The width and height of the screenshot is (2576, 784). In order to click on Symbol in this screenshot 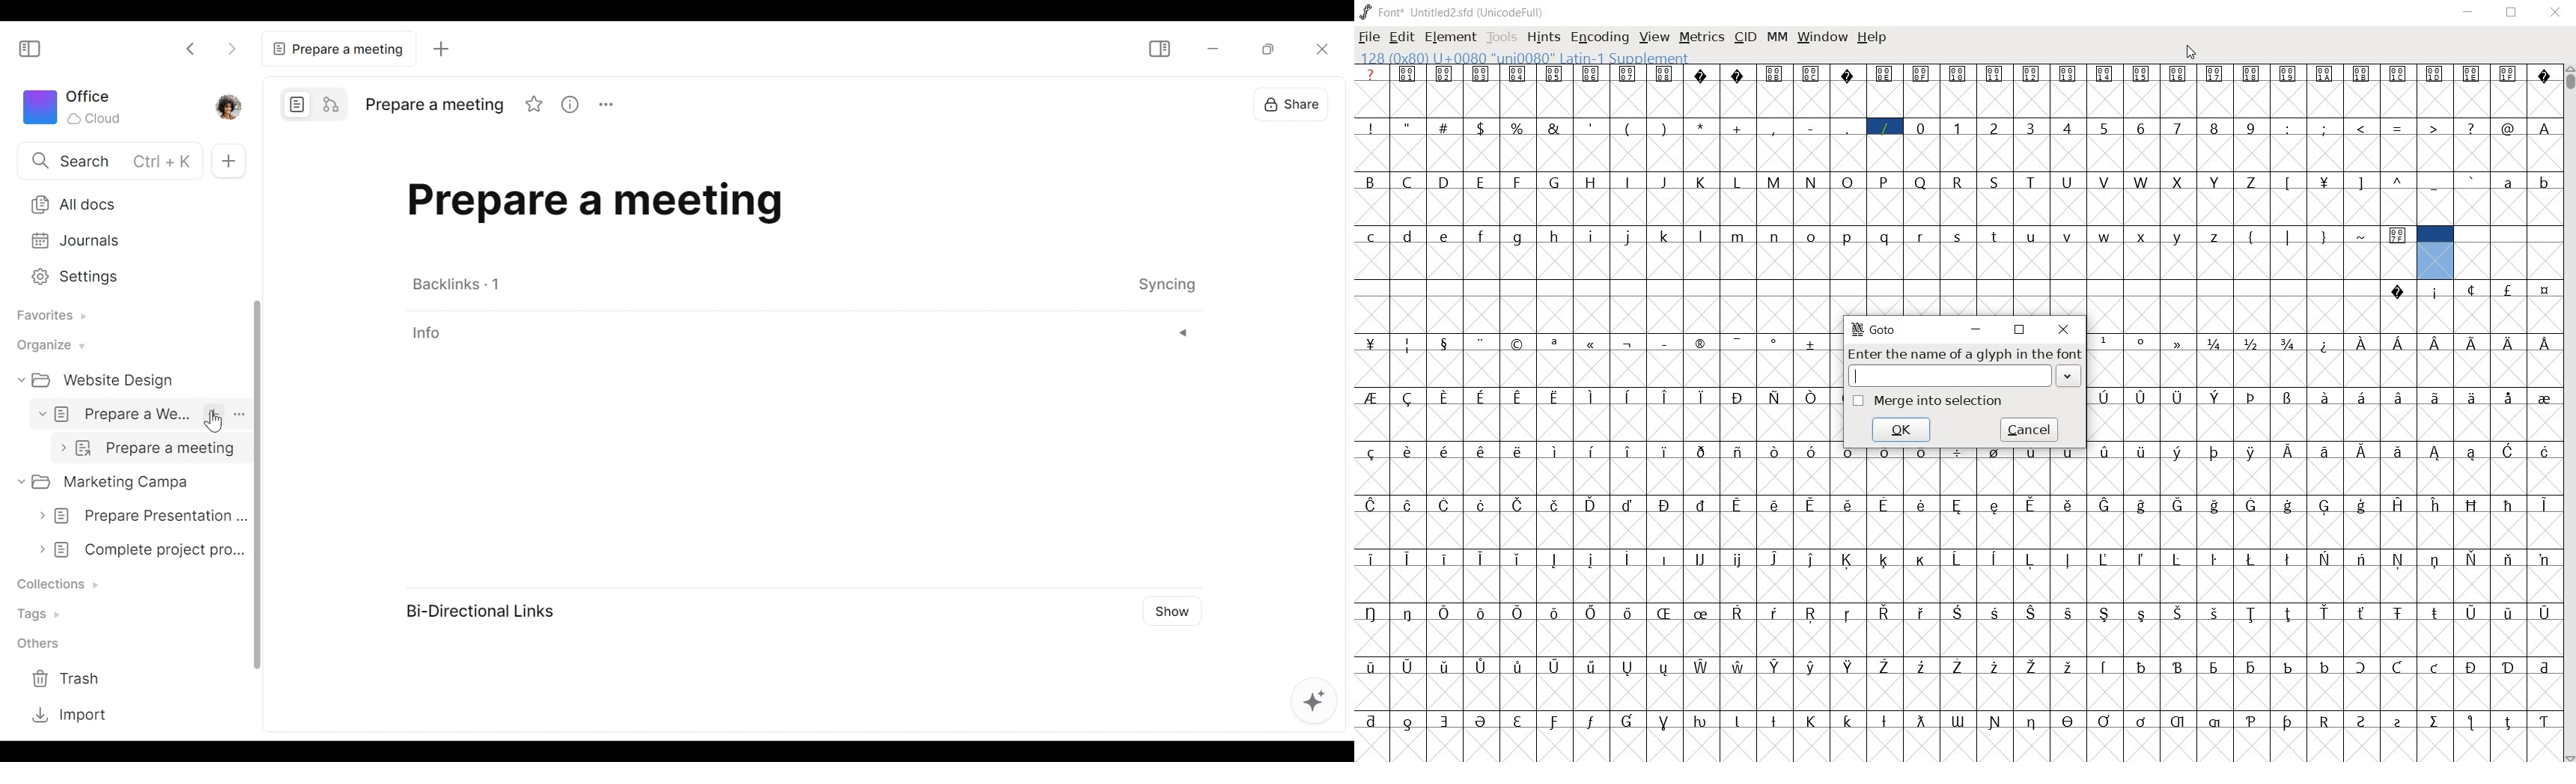, I will do `click(2070, 665)`.